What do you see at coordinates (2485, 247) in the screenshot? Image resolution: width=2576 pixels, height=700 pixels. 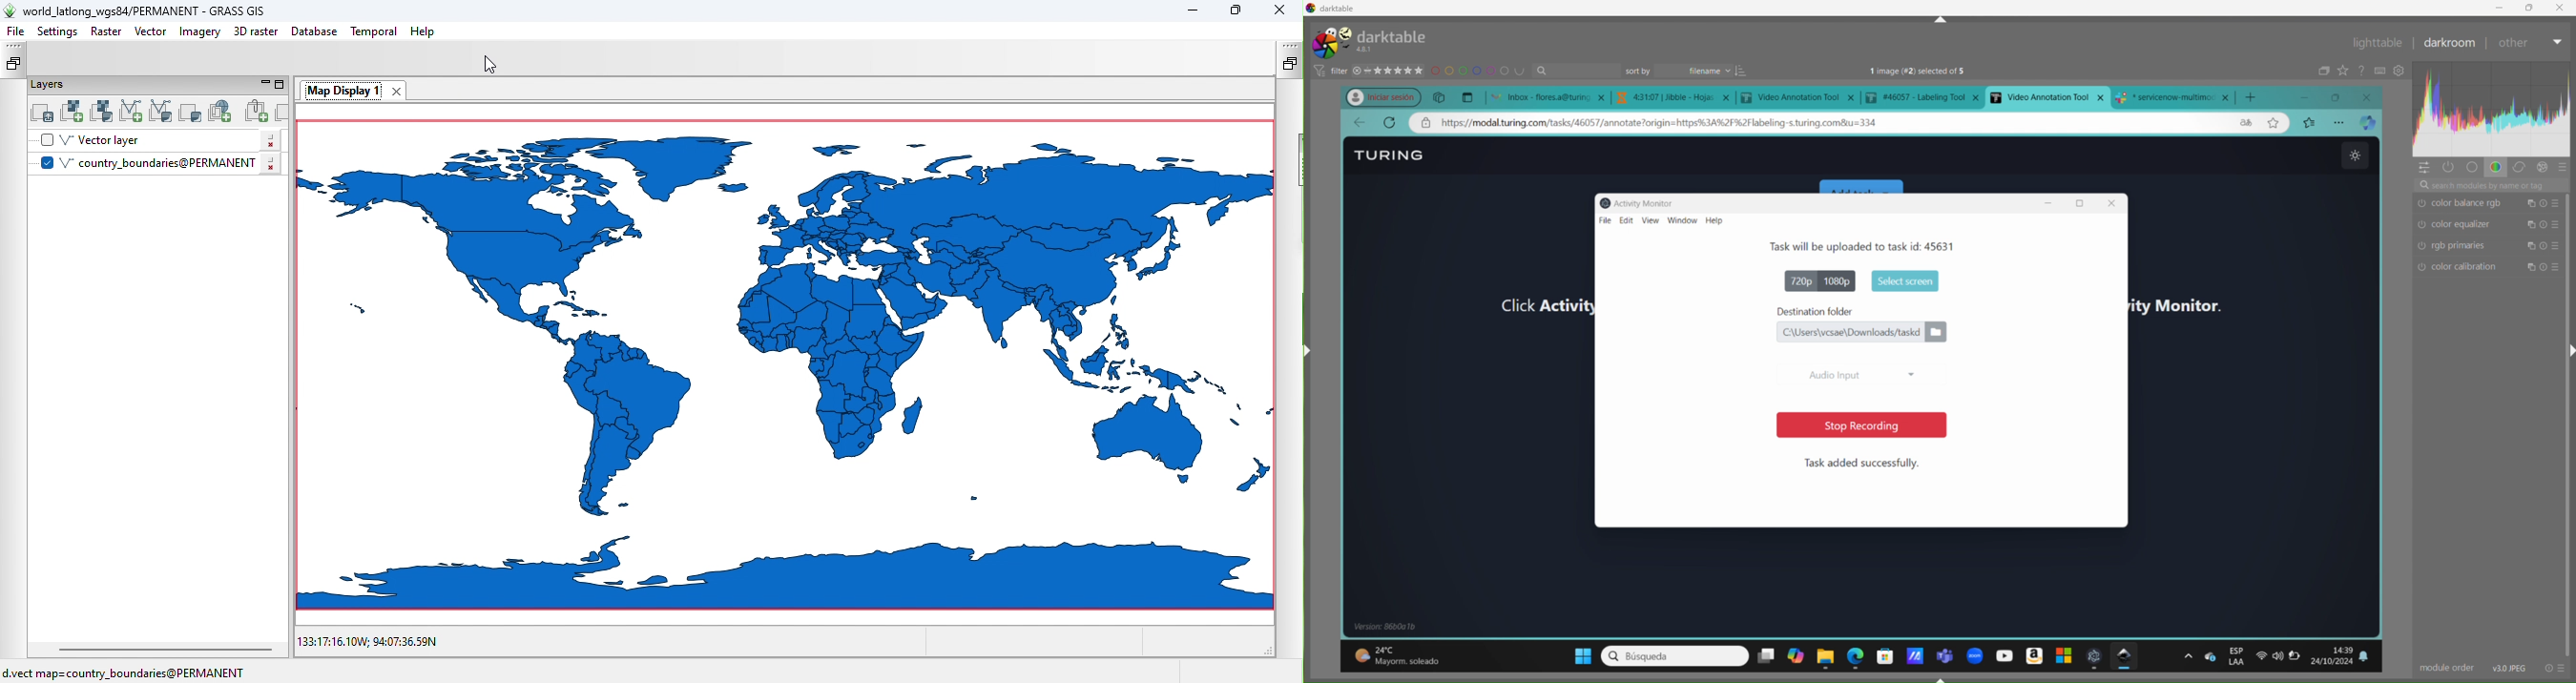 I see `rgb primaries` at bounding box center [2485, 247].